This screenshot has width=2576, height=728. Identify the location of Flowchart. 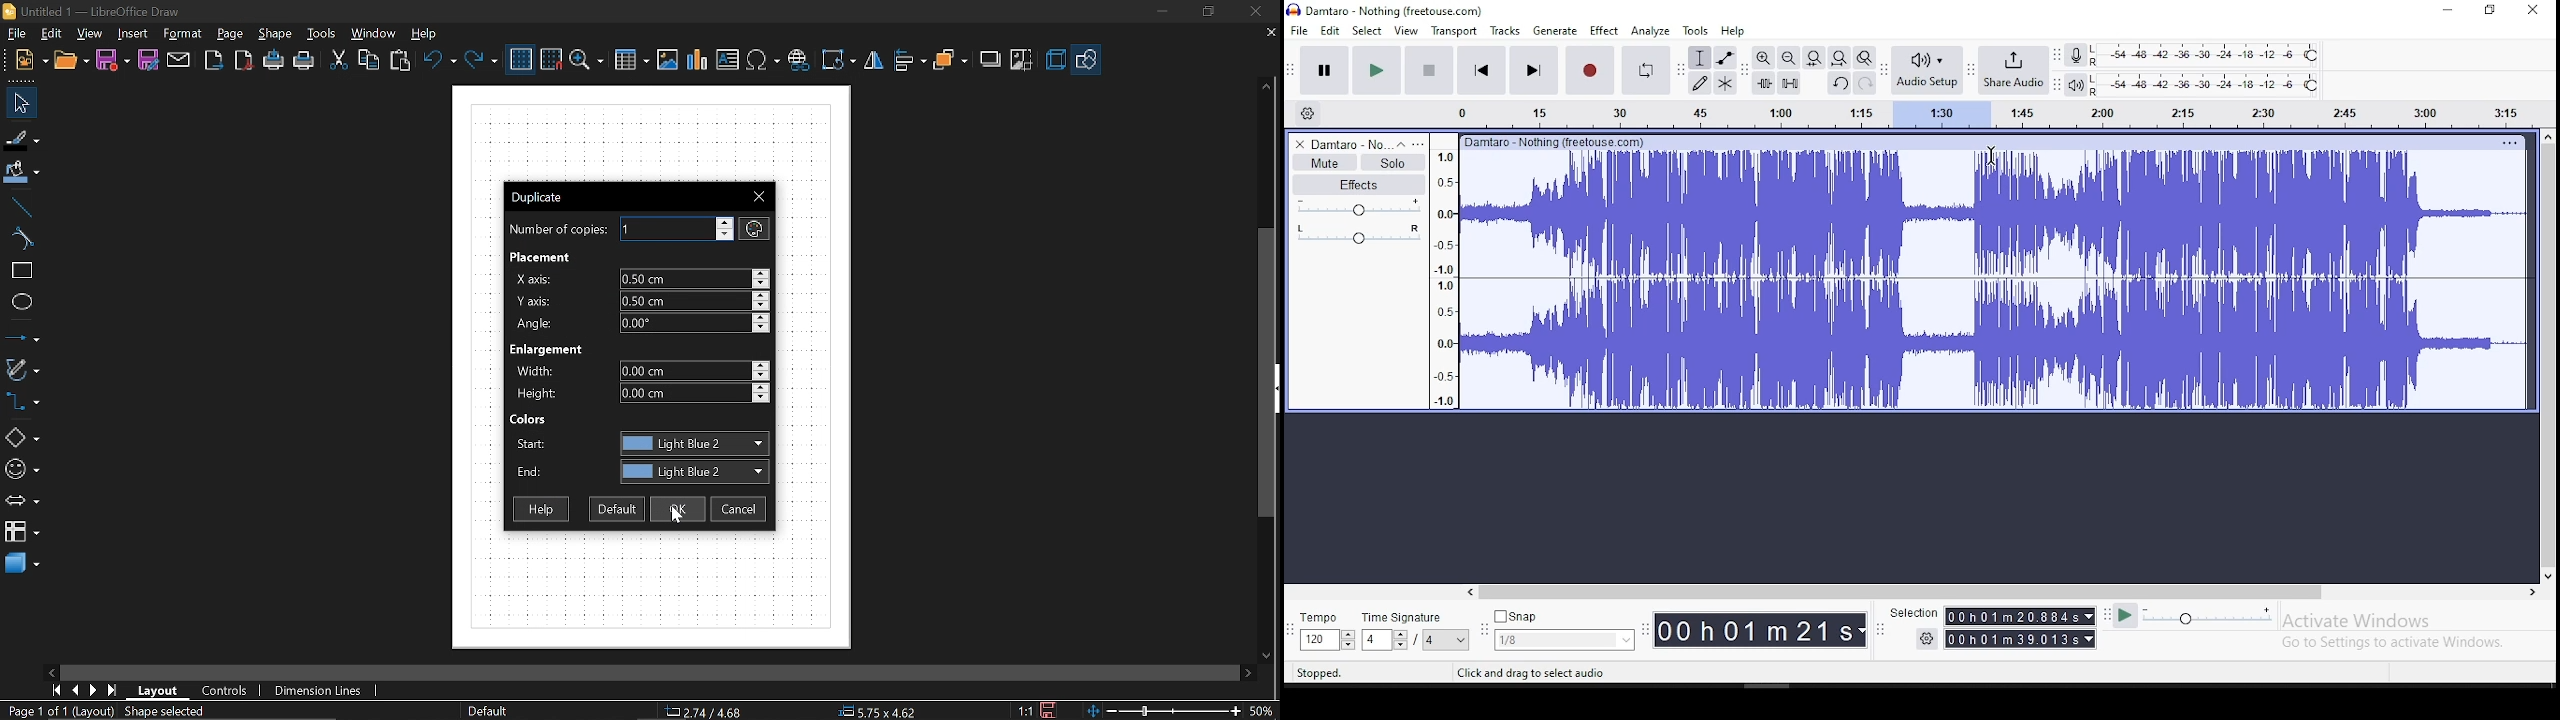
(22, 531).